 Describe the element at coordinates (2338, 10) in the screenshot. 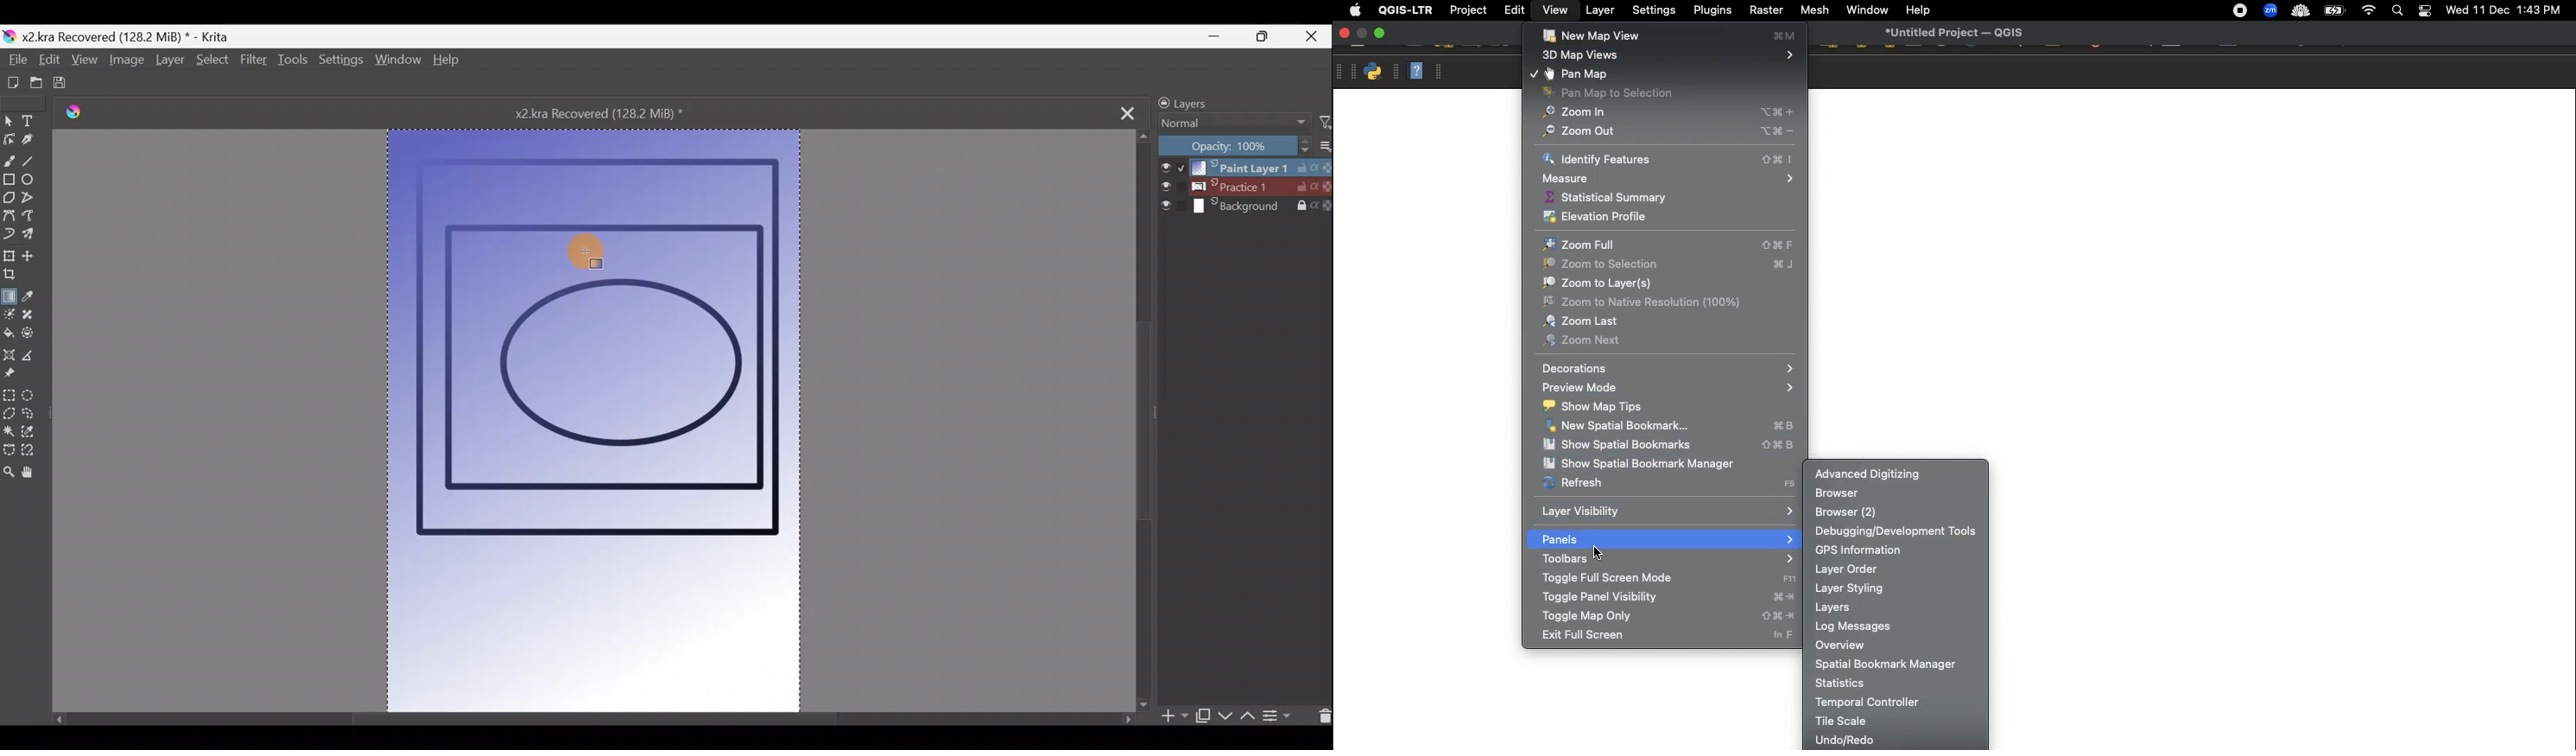

I see `battery` at that location.